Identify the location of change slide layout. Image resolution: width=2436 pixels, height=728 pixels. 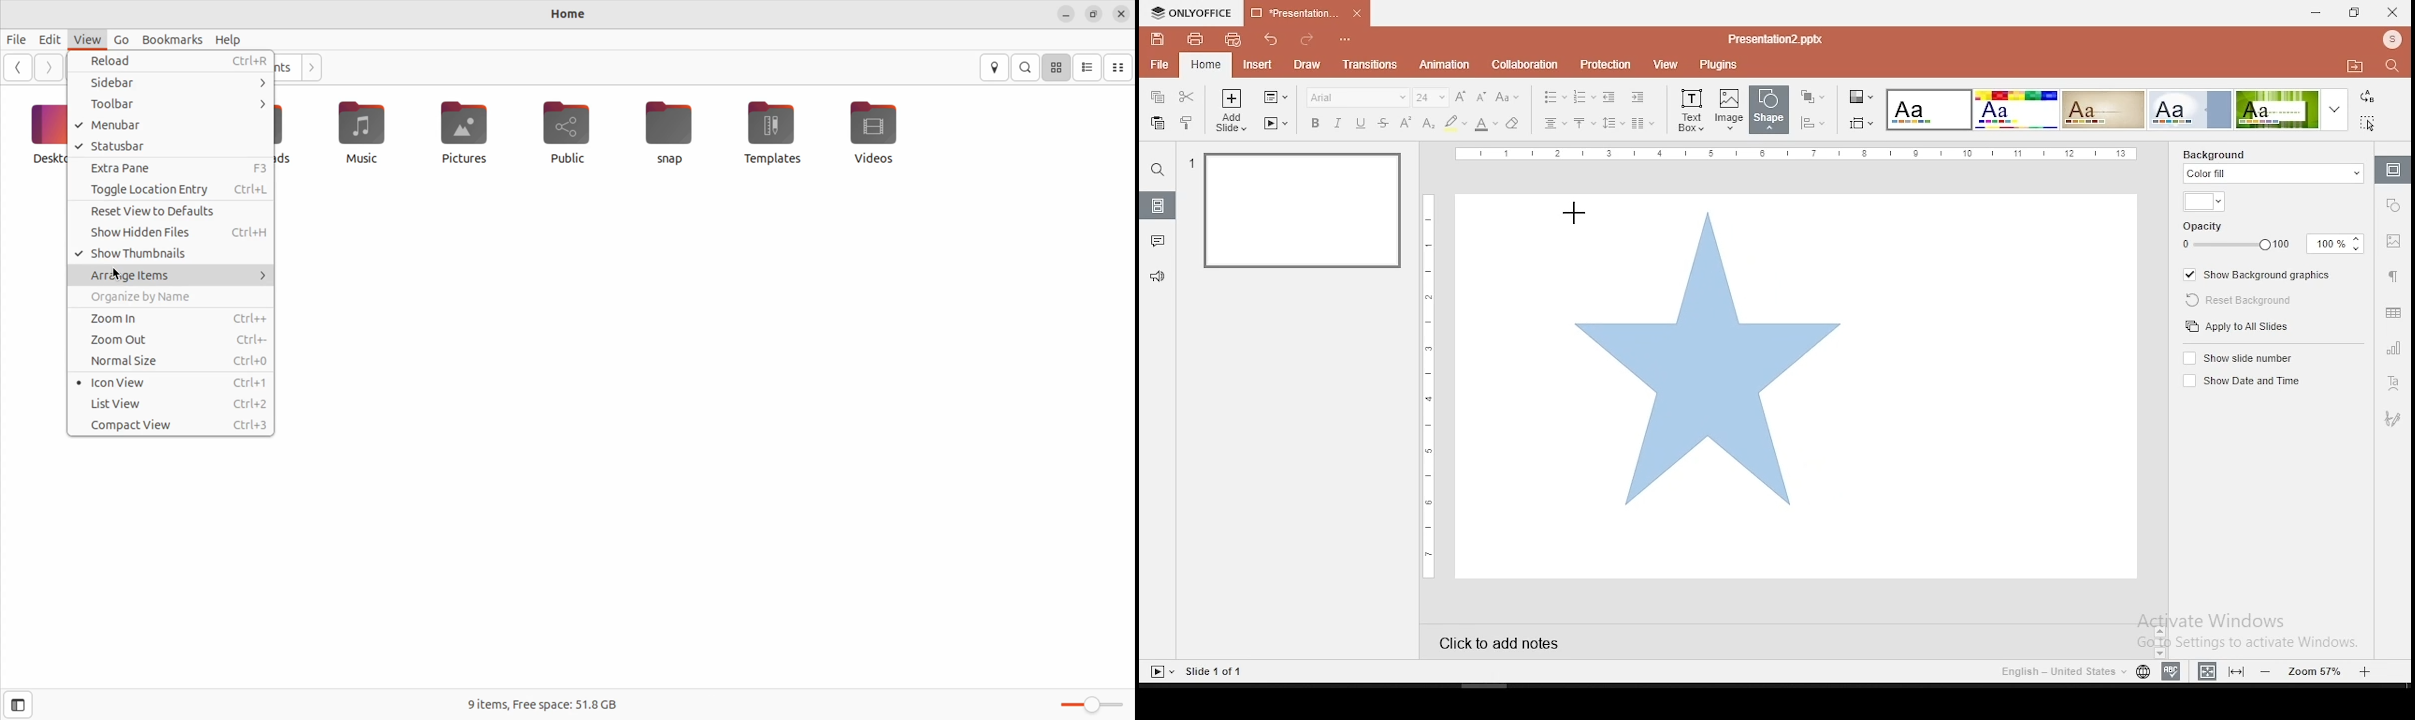
(1274, 98).